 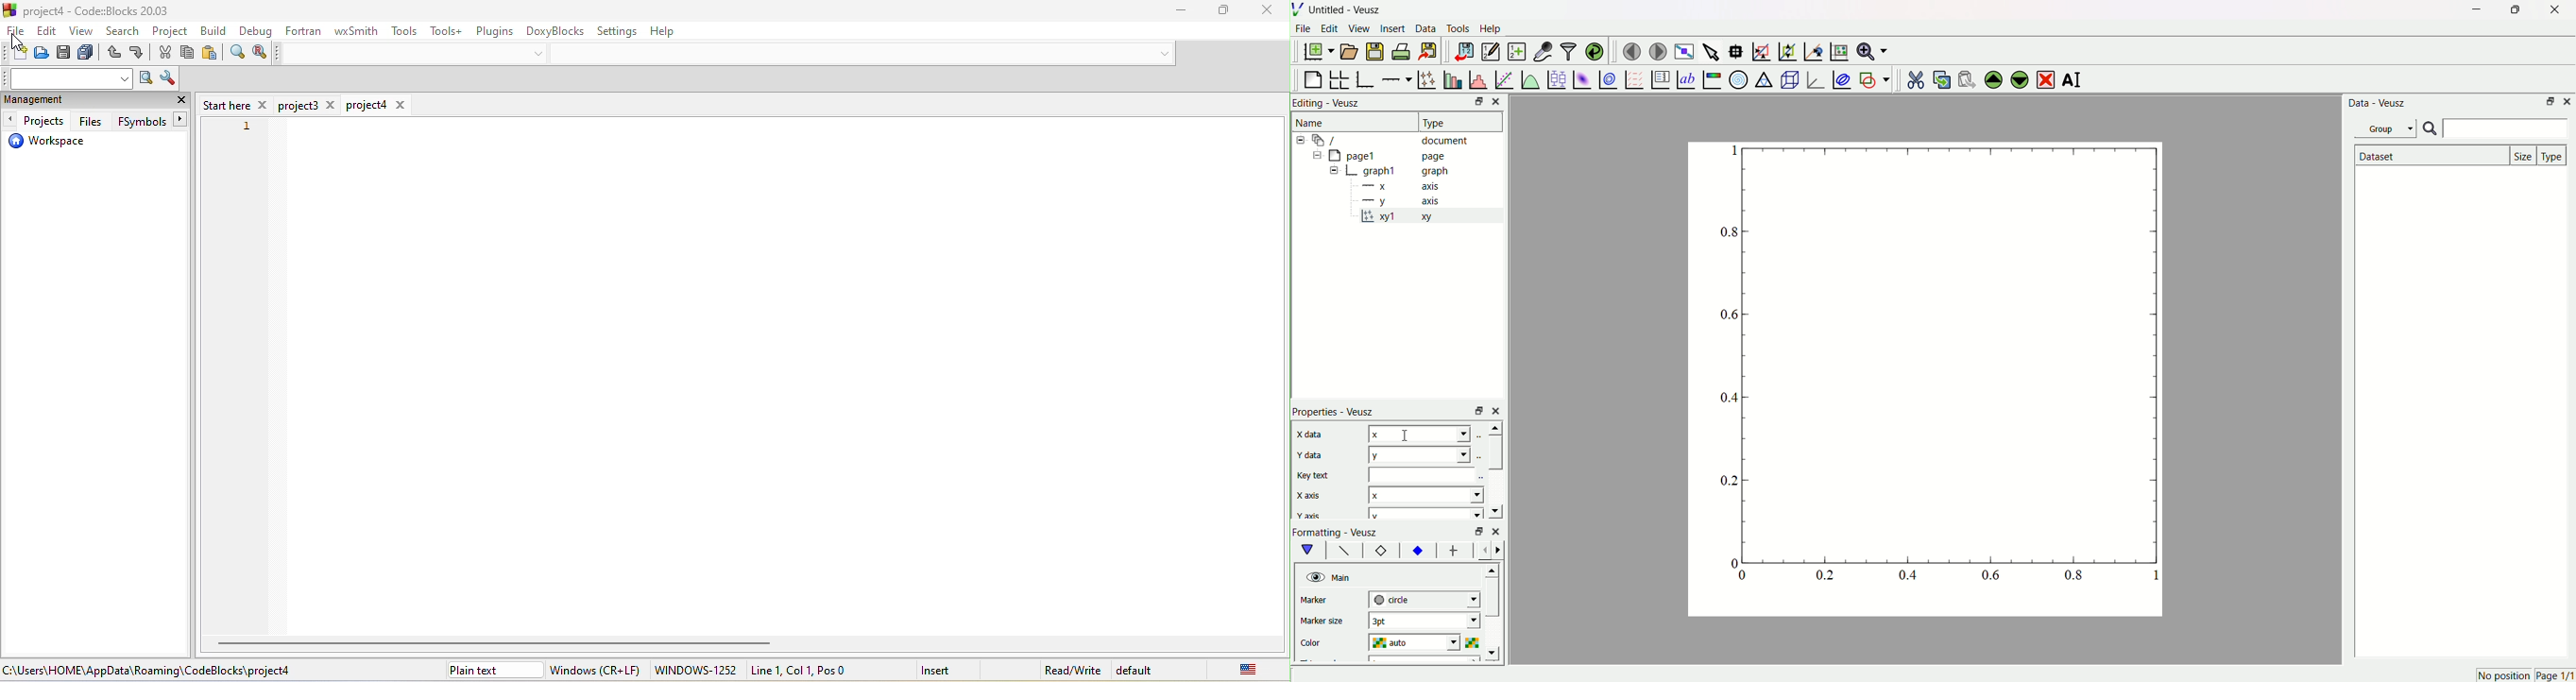 I want to click on project, so click(x=171, y=32).